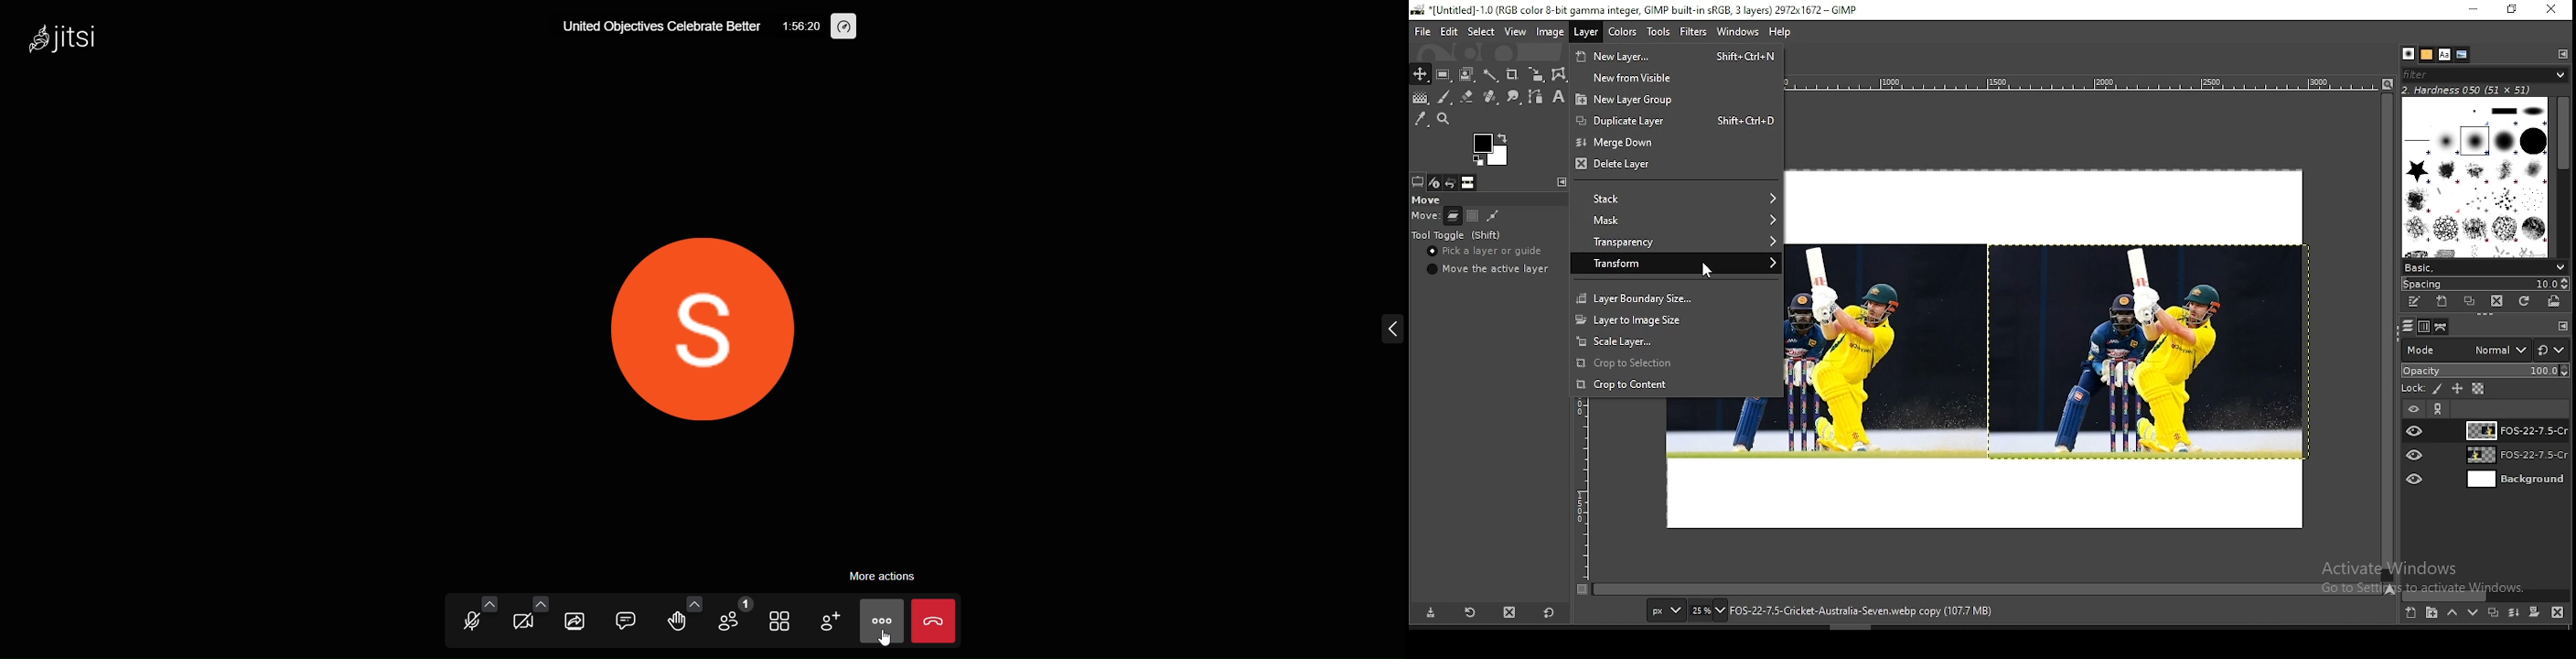 The height and width of the screenshot is (672, 2576). What do you see at coordinates (2406, 327) in the screenshot?
I see `layers` at bounding box center [2406, 327].